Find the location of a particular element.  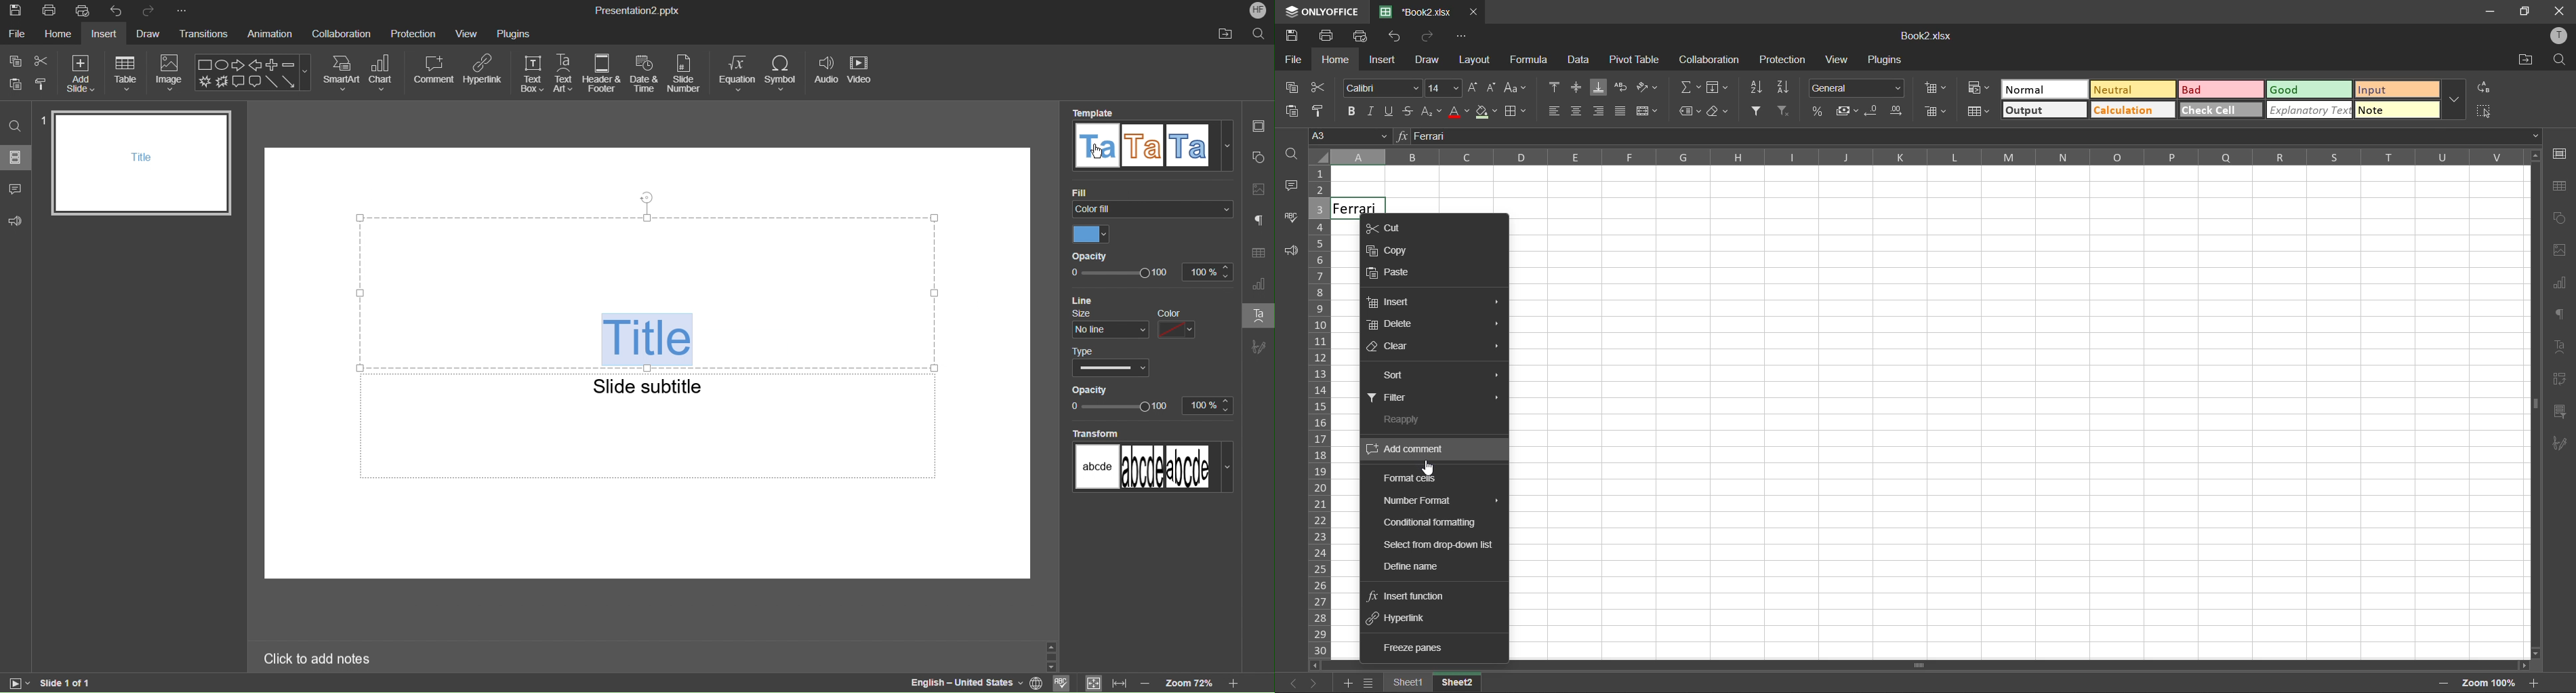

Insert is located at coordinates (103, 34).